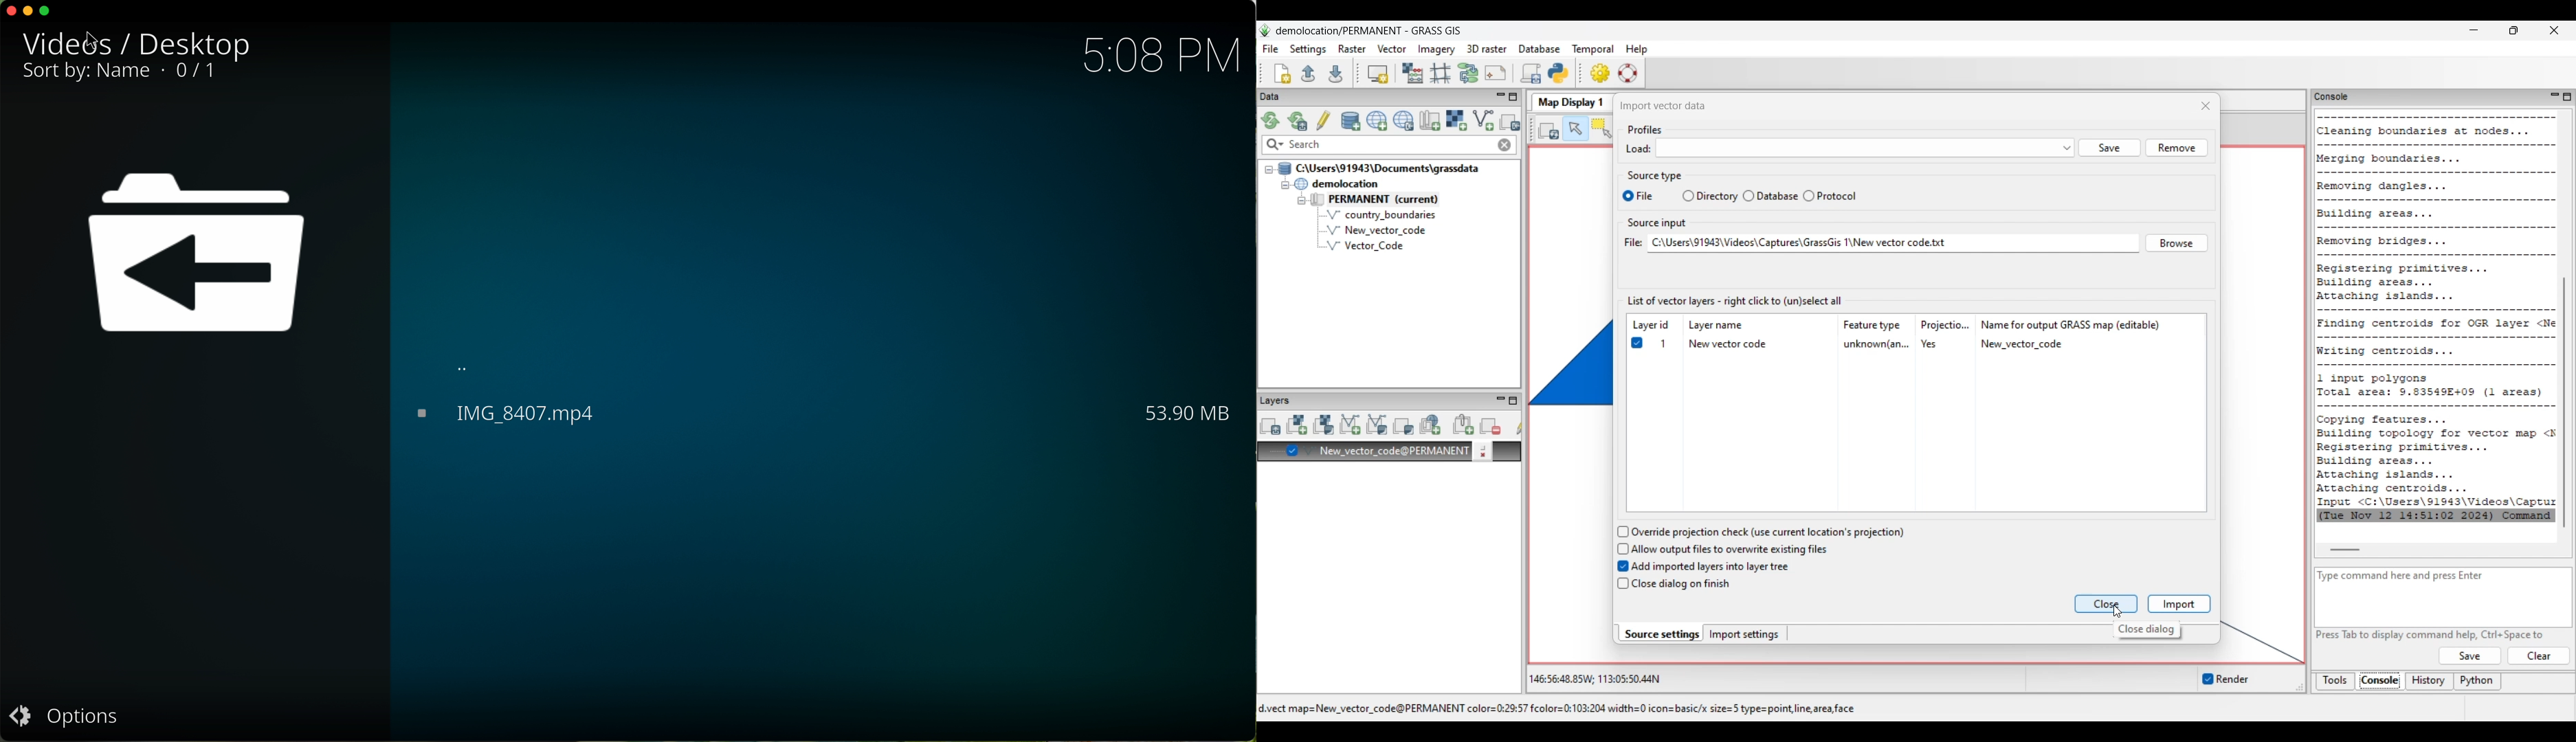 Image resolution: width=2576 pixels, height=756 pixels. What do you see at coordinates (126, 73) in the screenshot?
I see `sort by: name 1/4` at bounding box center [126, 73].